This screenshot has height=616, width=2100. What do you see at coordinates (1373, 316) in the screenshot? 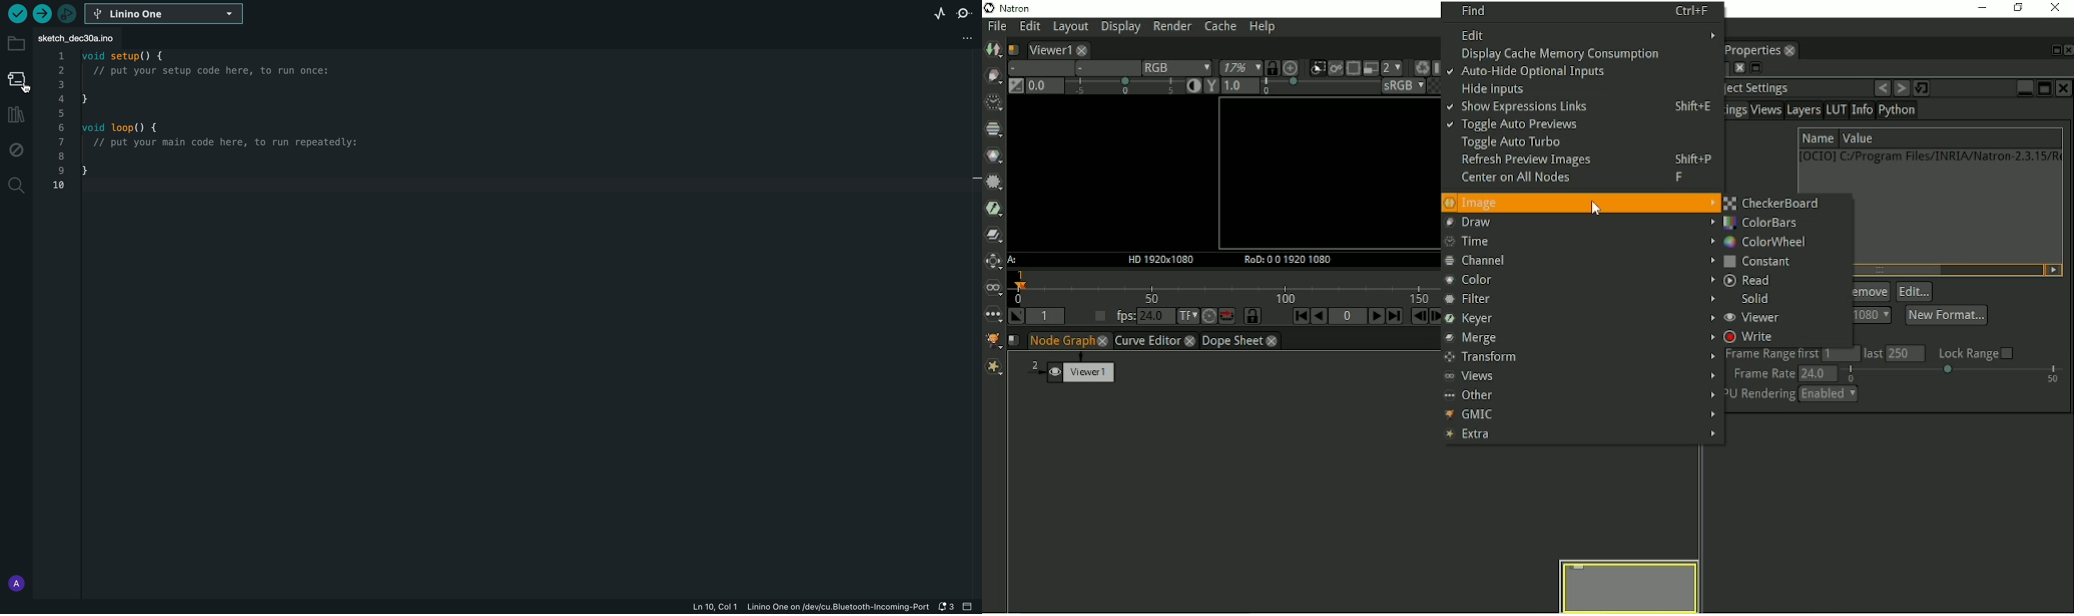
I see `Play forward` at bounding box center [1373, 316].